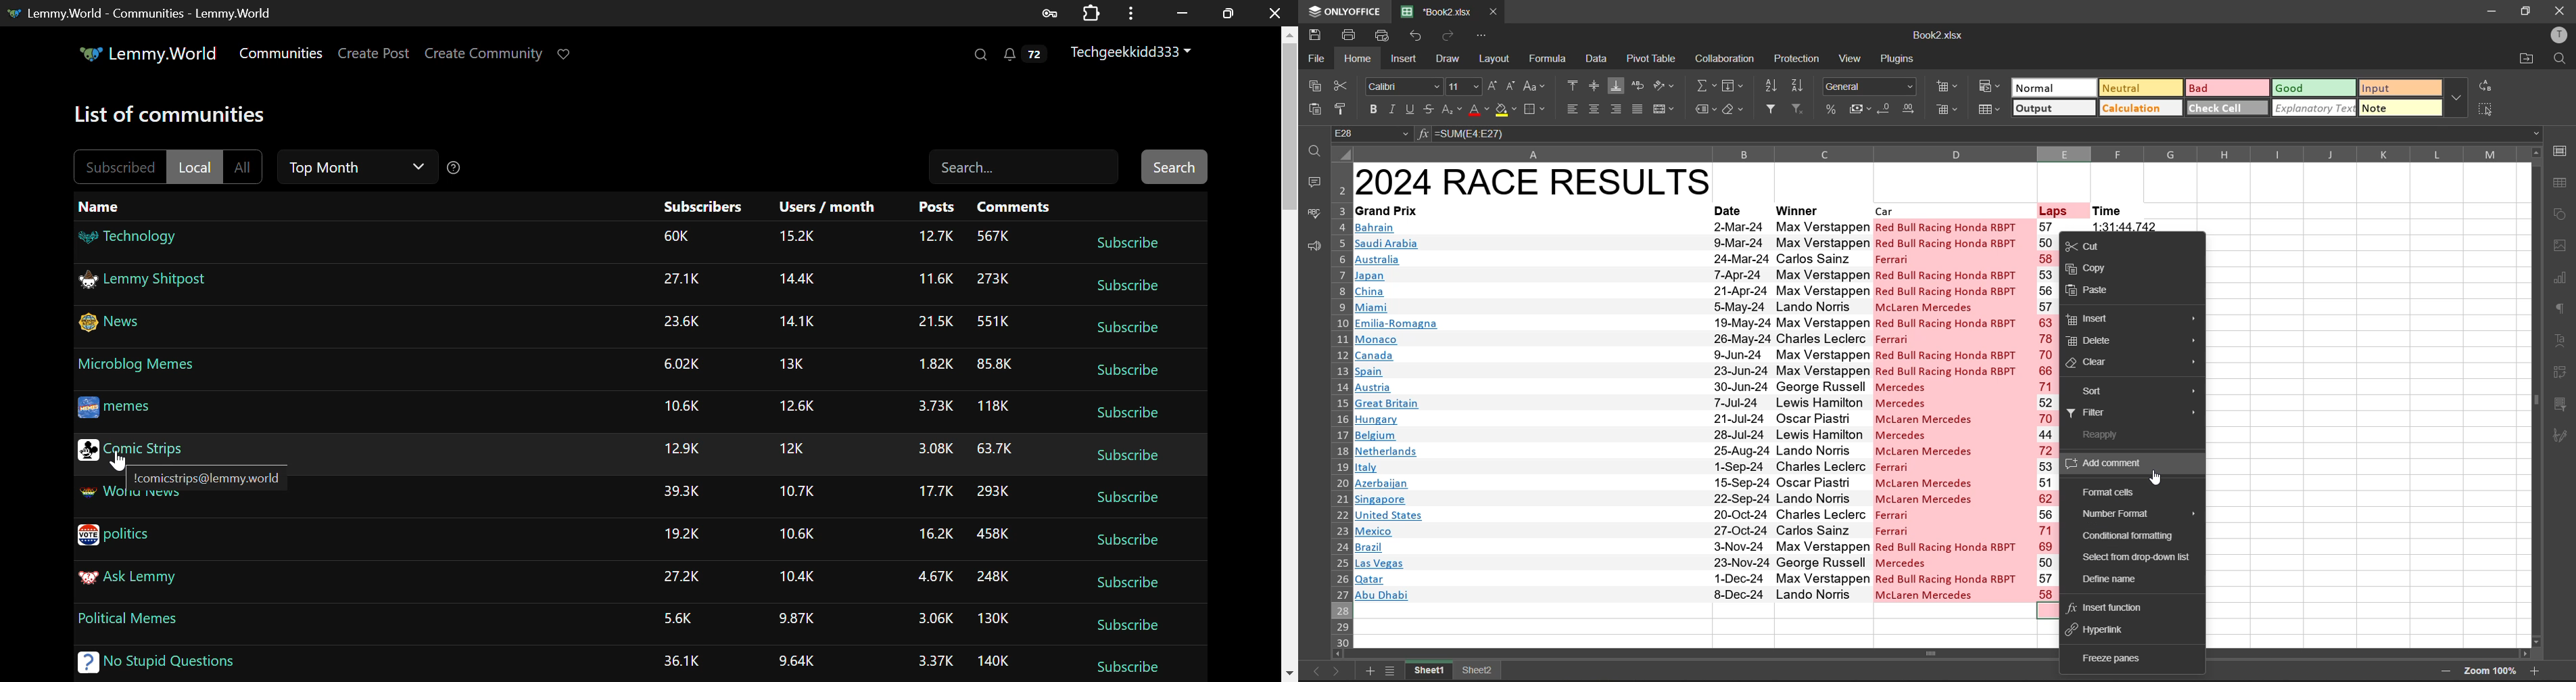 The image size is (2576, 700). I want to click on laps, so click(2046, 410).